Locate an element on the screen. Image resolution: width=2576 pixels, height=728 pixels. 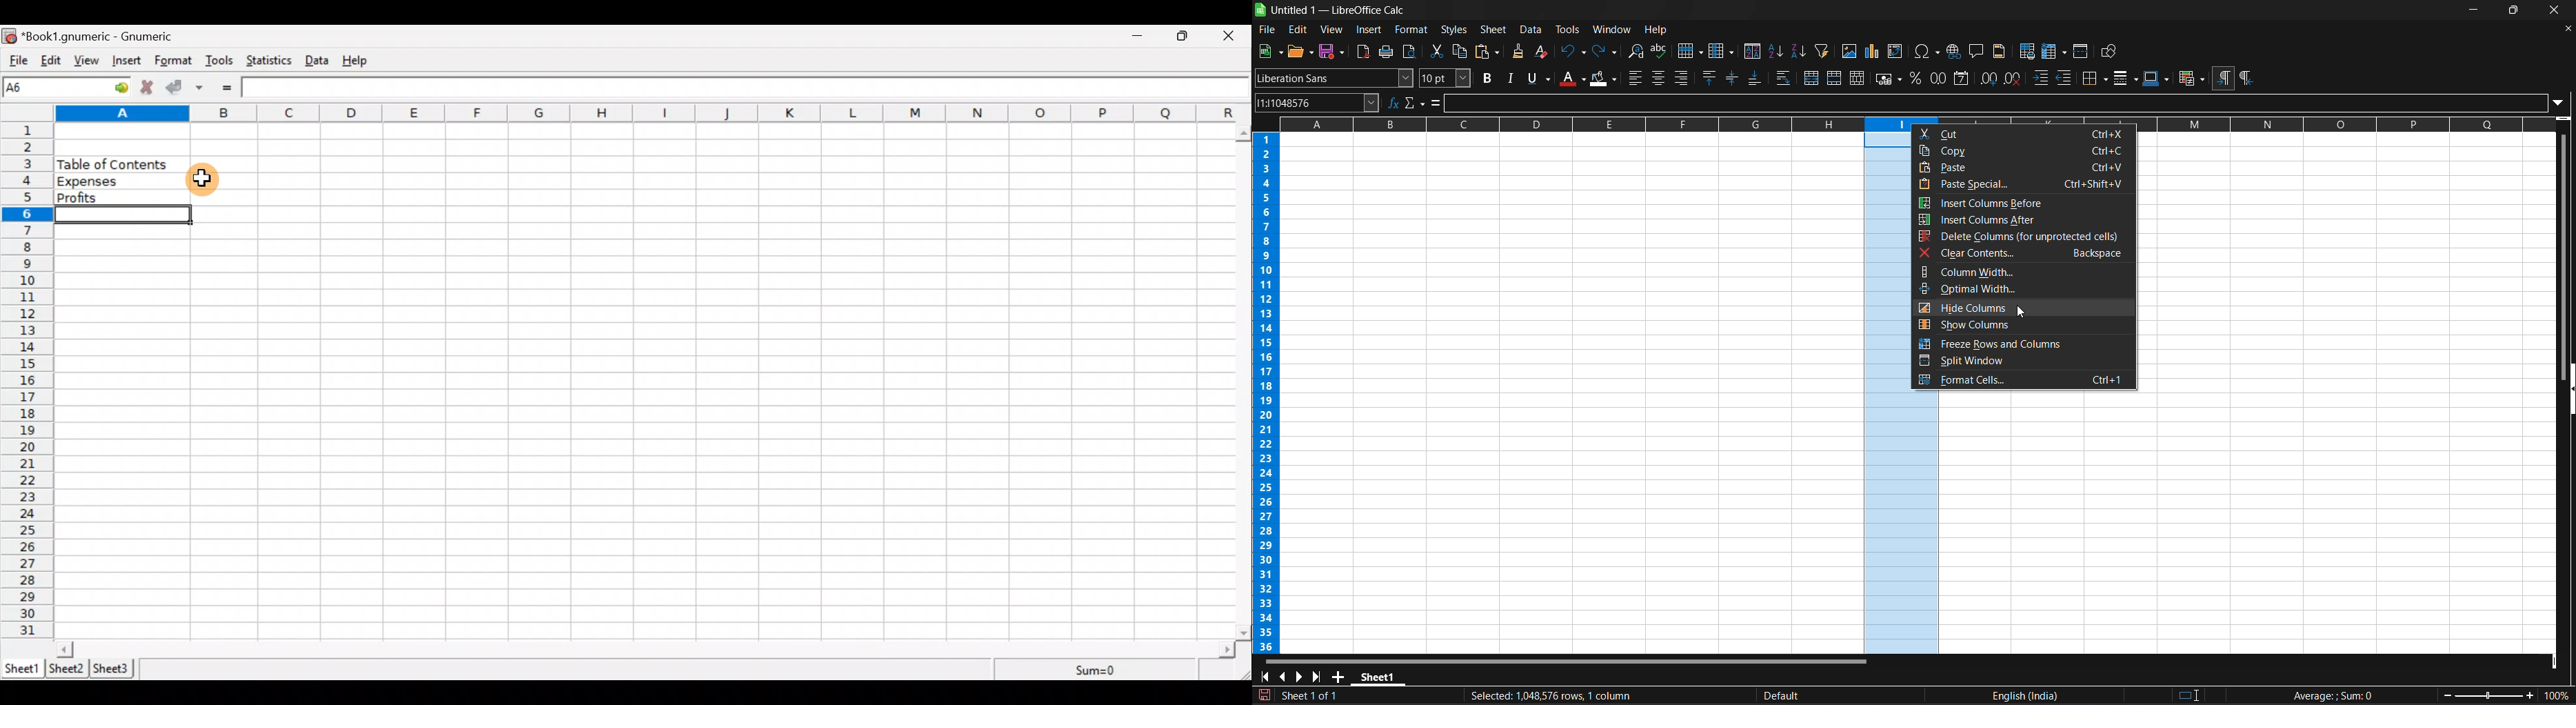
open is located at coordinates (1300, 51).